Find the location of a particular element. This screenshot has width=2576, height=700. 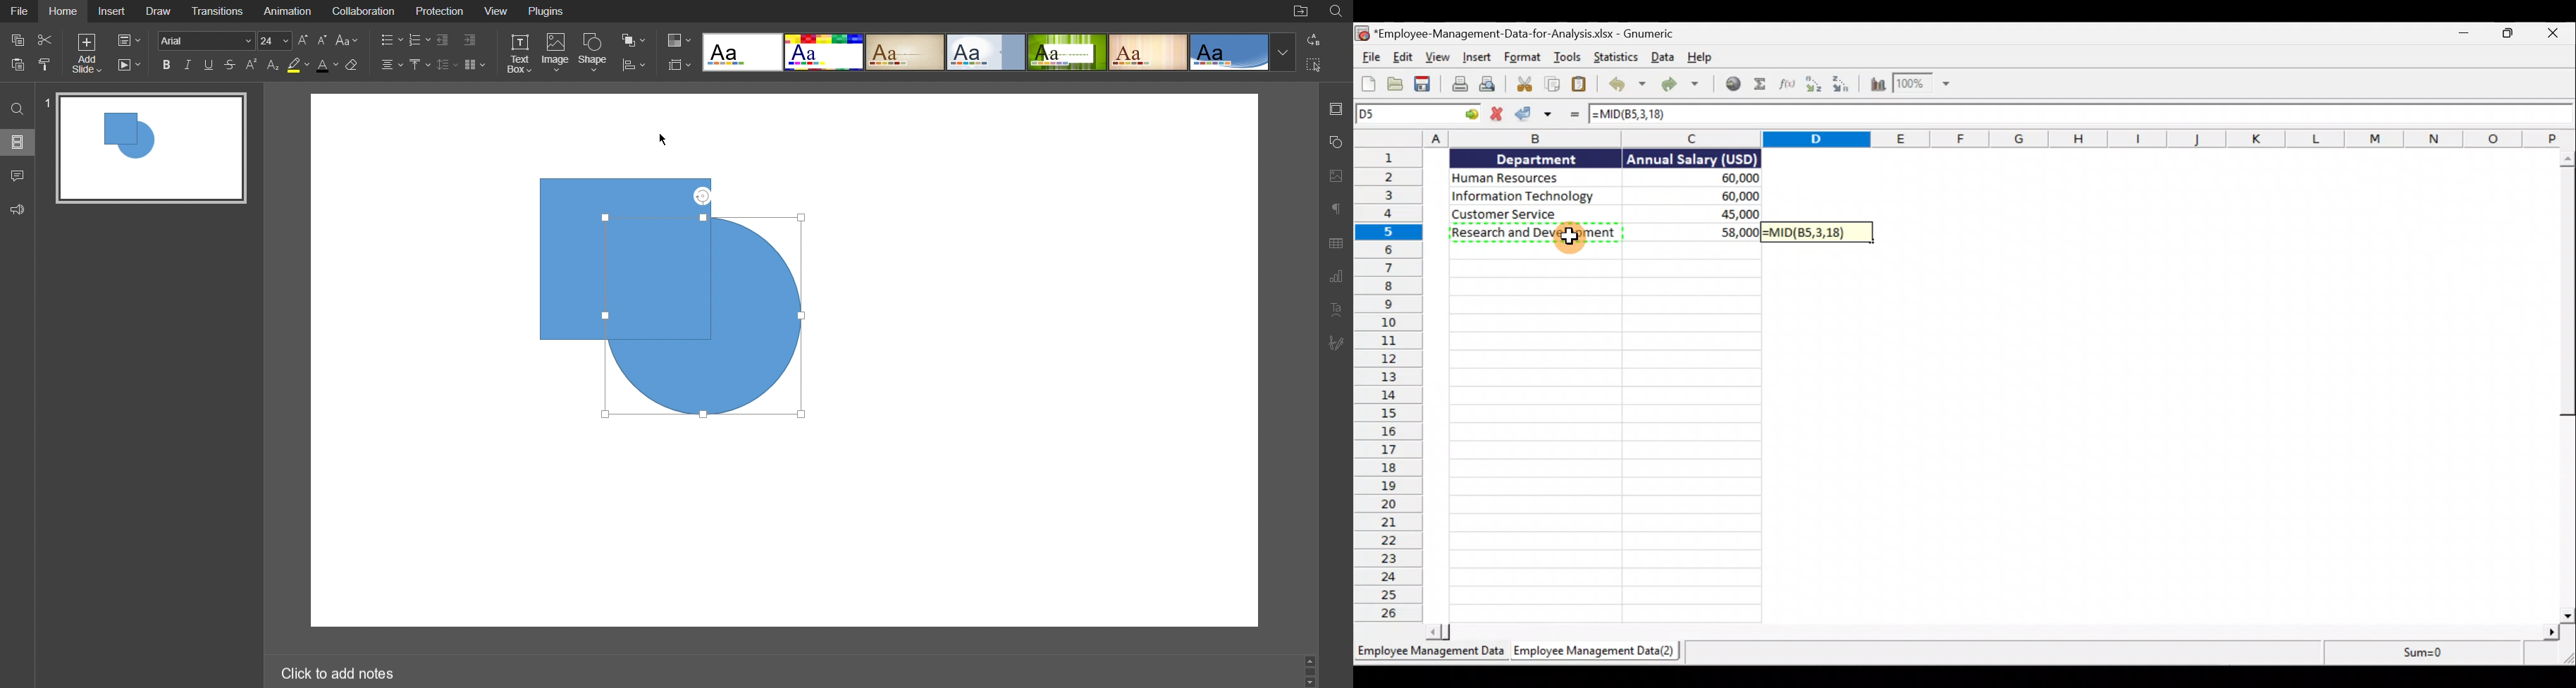

Arrange is located at coordinates (634, 39).